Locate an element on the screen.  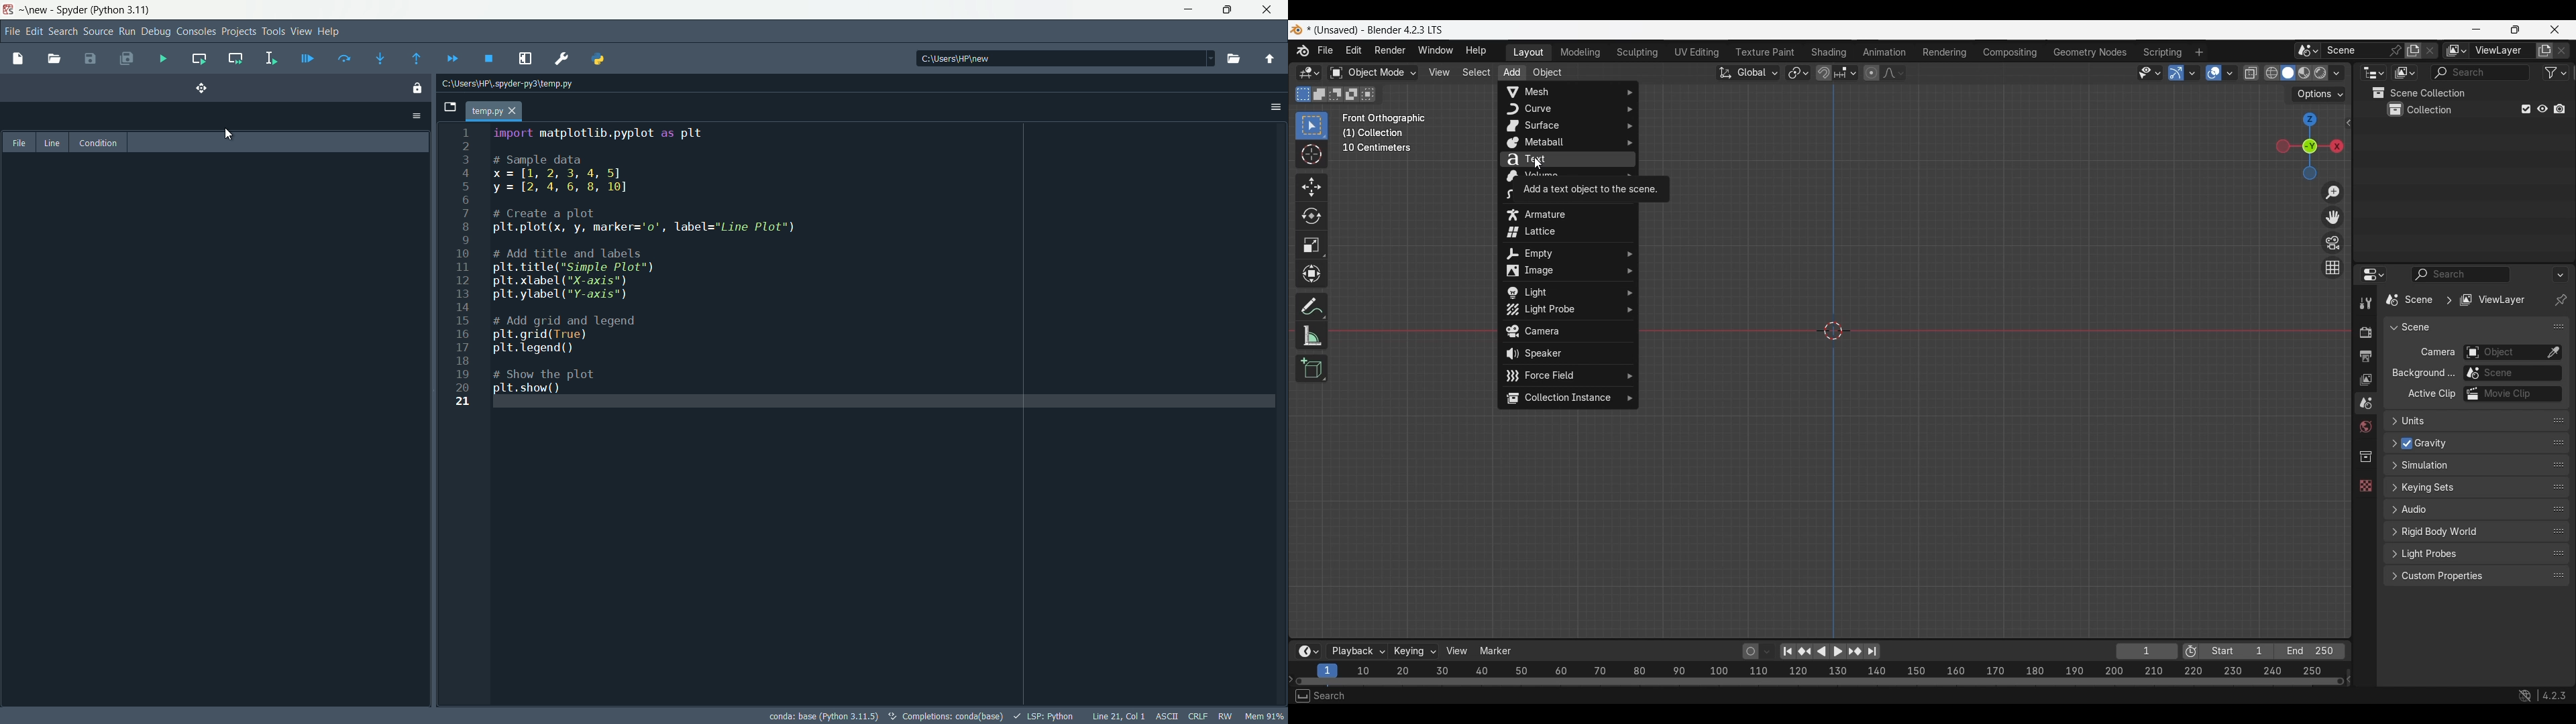
cursor is located at coordinates (1539, 164).